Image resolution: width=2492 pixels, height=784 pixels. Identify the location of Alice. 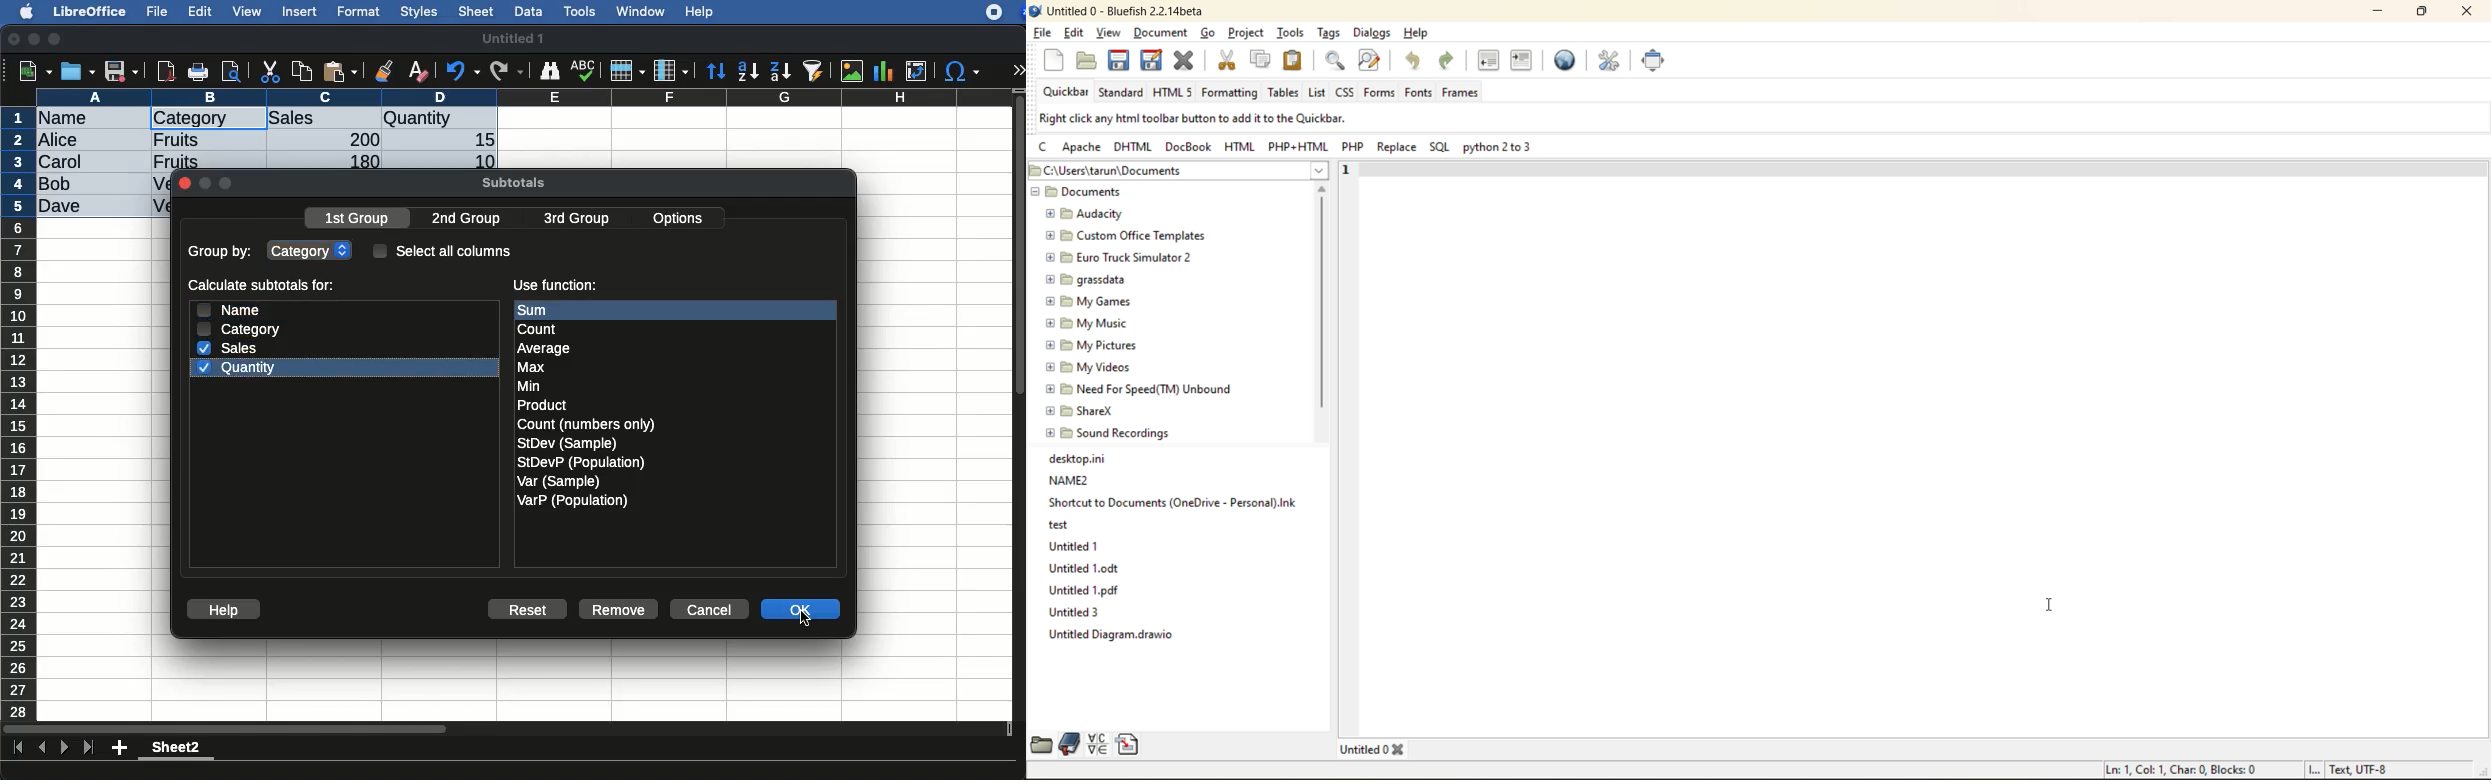
(60, 141).